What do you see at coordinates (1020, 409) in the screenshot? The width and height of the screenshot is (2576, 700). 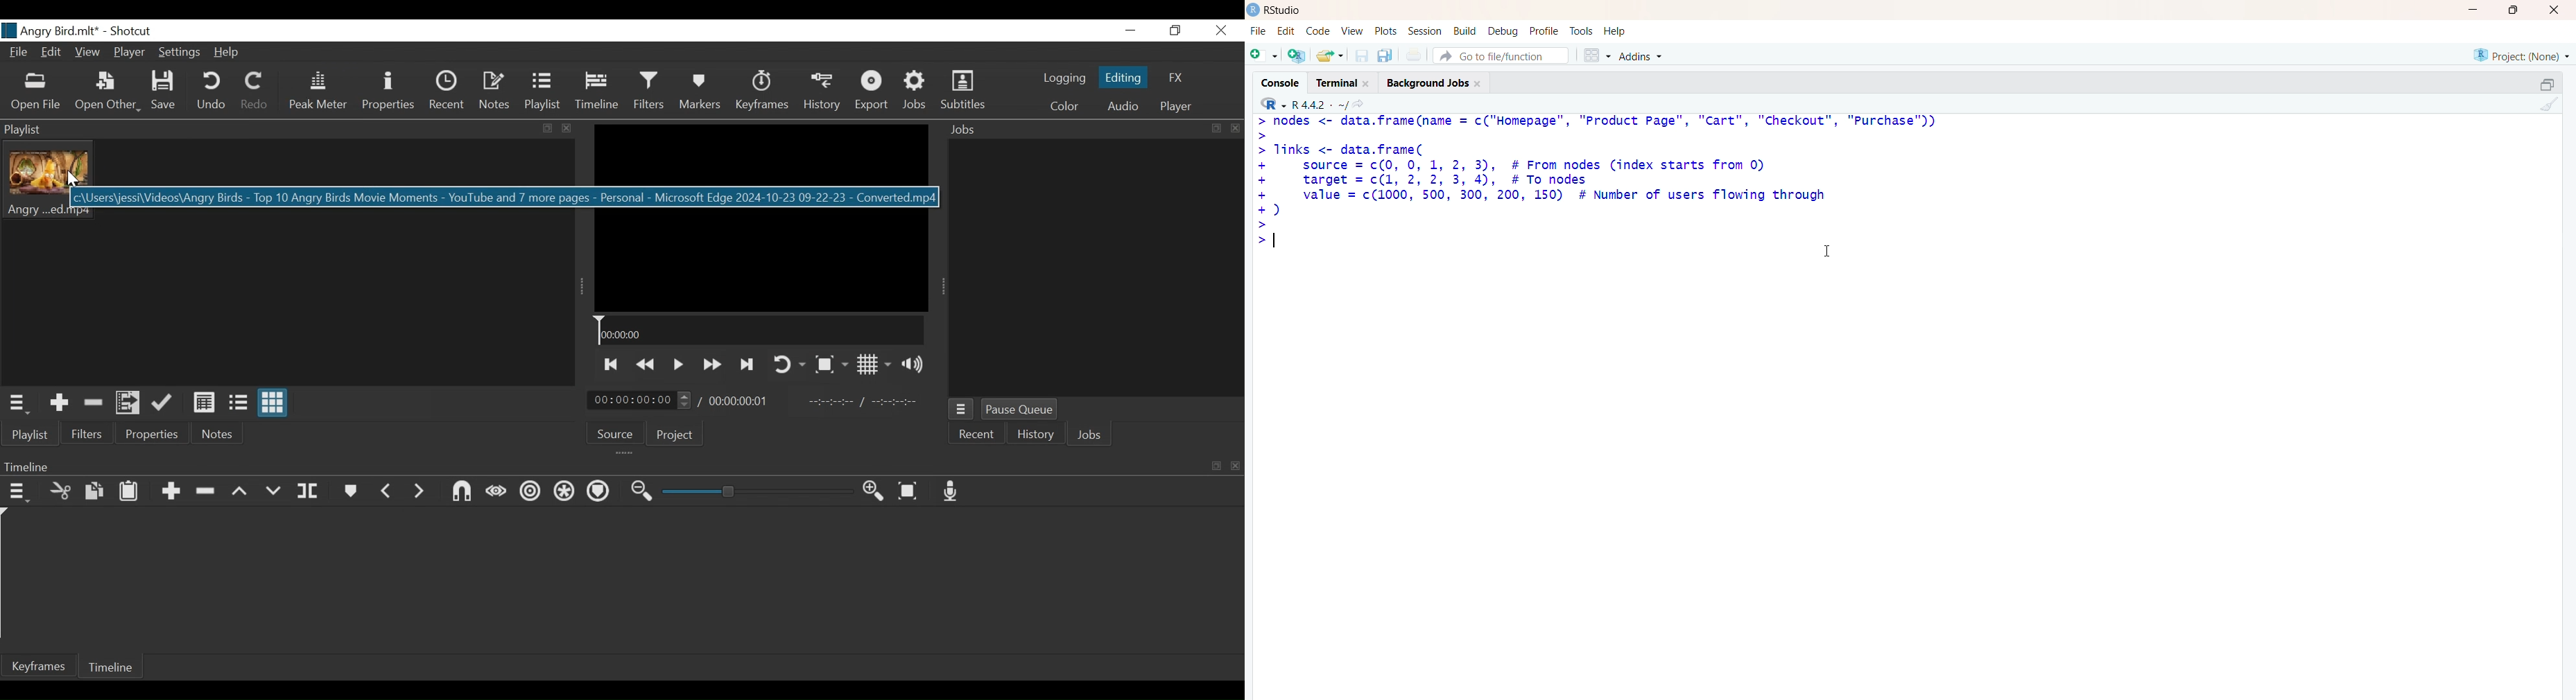 I see `Pause Queue` at bounding box center [1020, 409].